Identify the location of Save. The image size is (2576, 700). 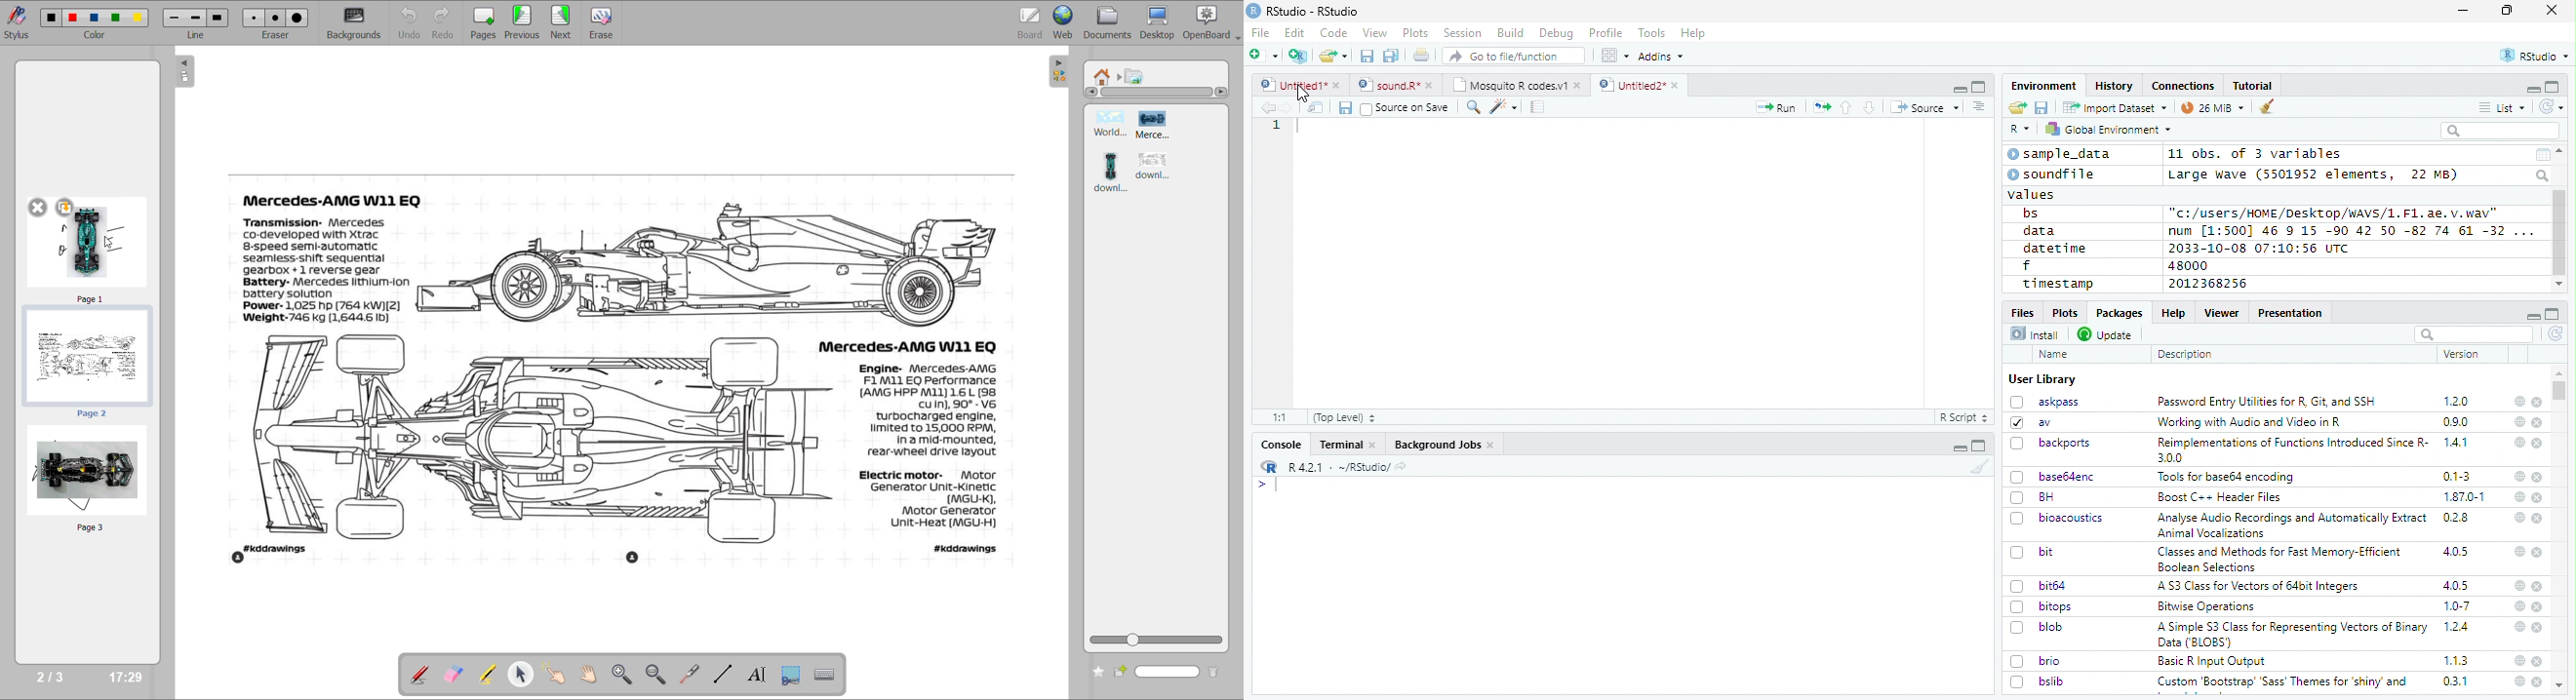
(1344, 108).